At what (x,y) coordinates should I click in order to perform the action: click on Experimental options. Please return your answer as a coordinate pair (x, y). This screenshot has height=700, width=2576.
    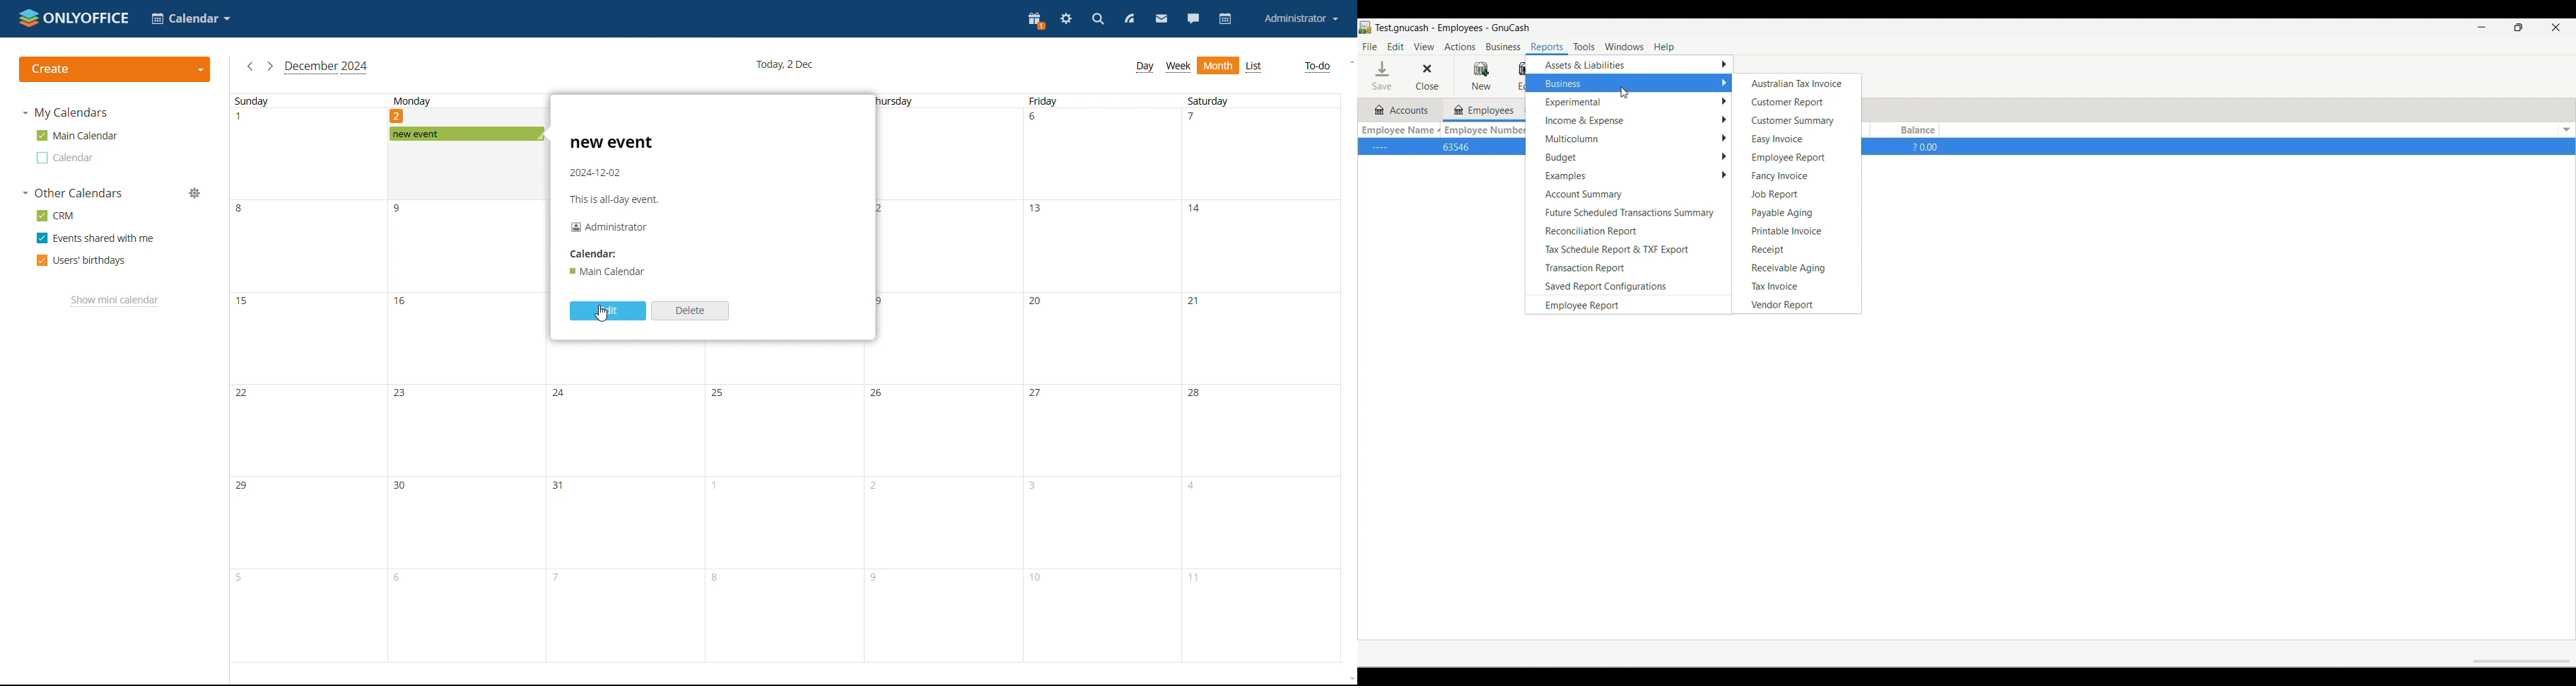
    Looking at the image, I should click on (1629, 101).